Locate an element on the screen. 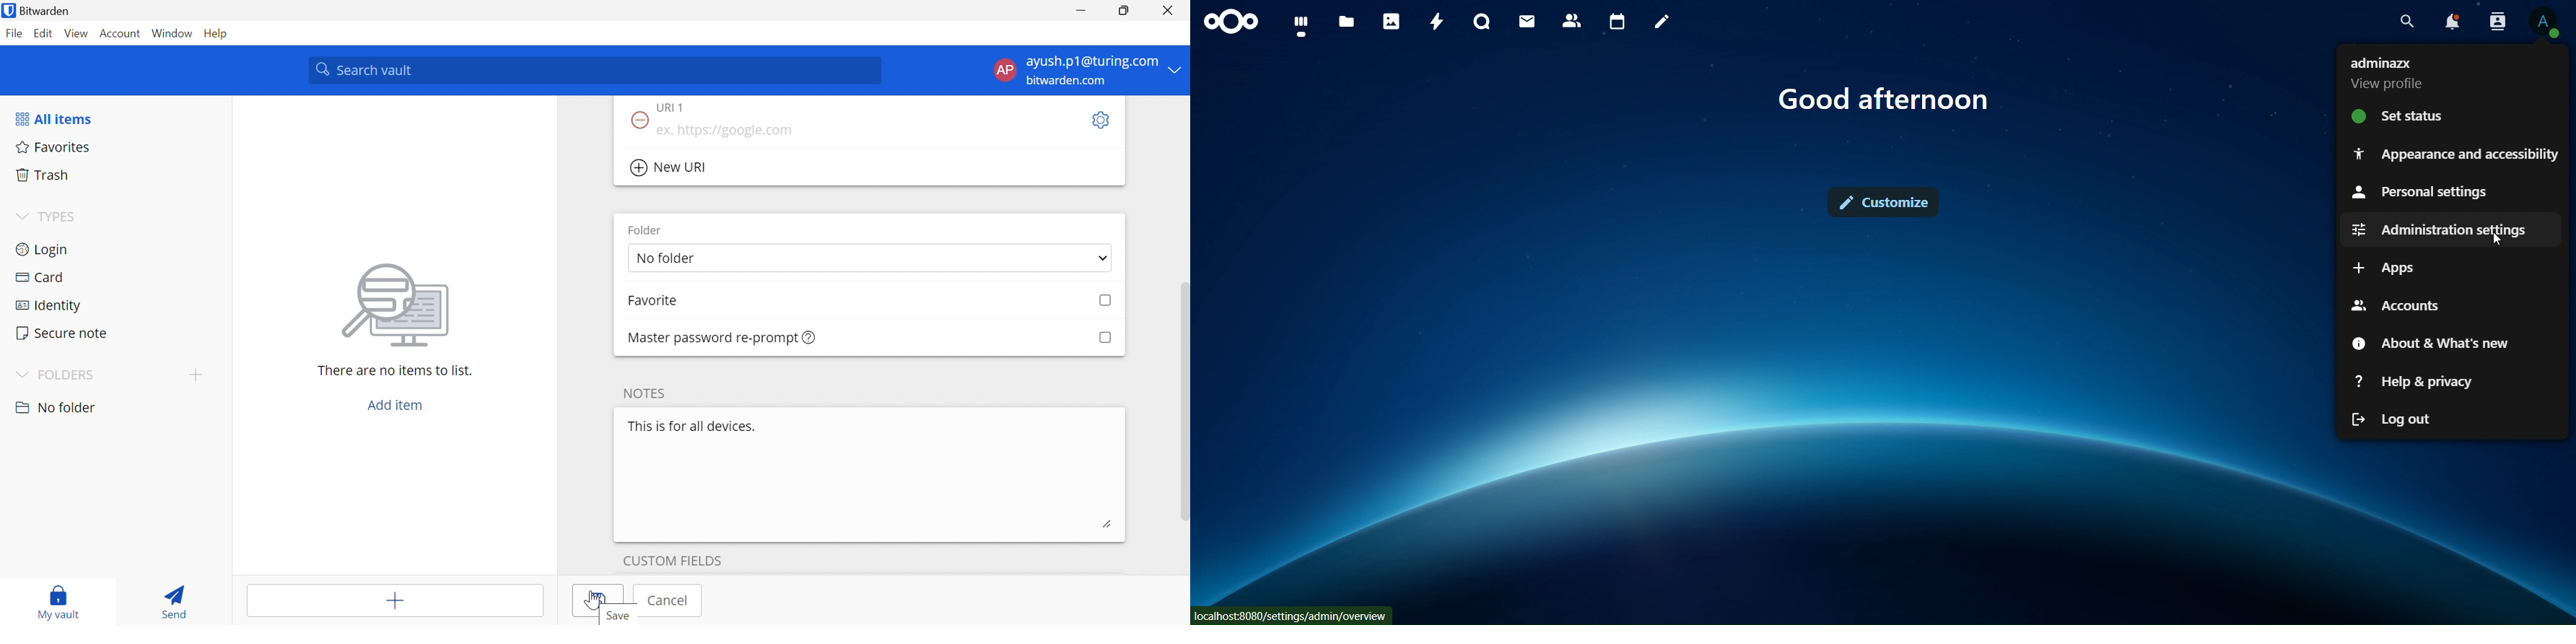  No folder is located at coordinates (668, 259).